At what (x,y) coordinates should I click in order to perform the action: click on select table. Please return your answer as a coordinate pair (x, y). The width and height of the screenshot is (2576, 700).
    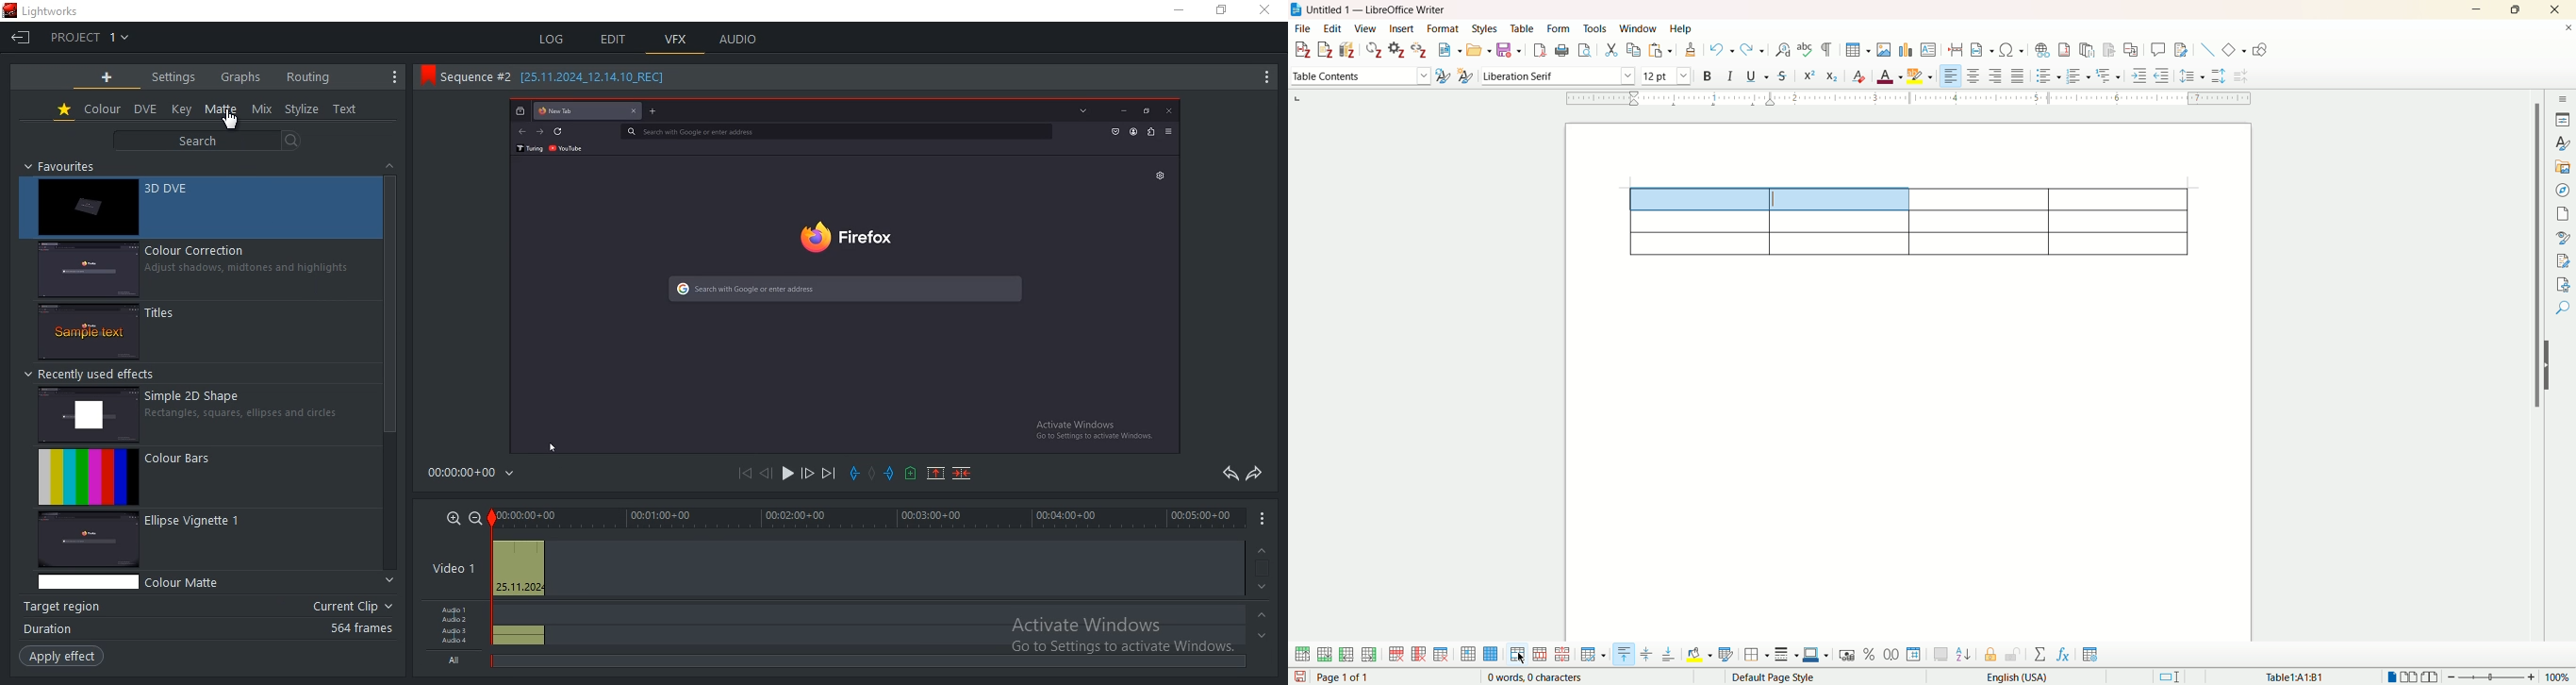
    Looking at the image, I should click on (1490, 651).